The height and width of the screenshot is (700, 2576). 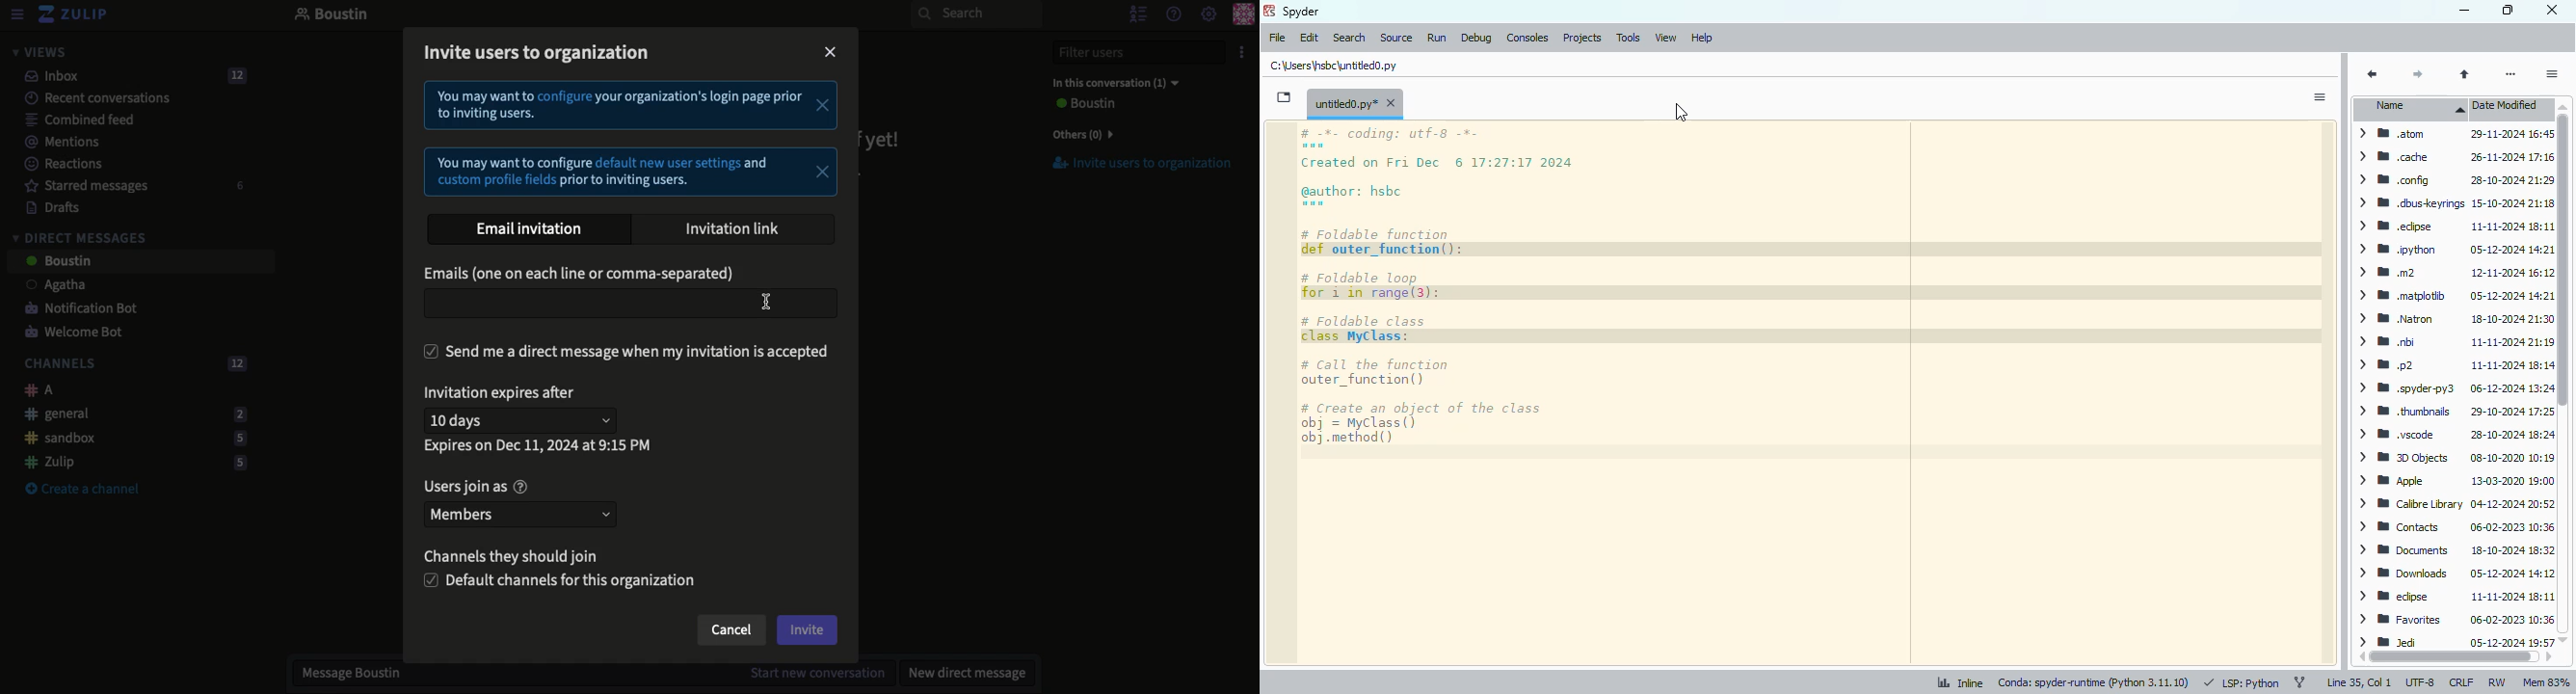 I want to click on run, so click(x=1436, y=38).